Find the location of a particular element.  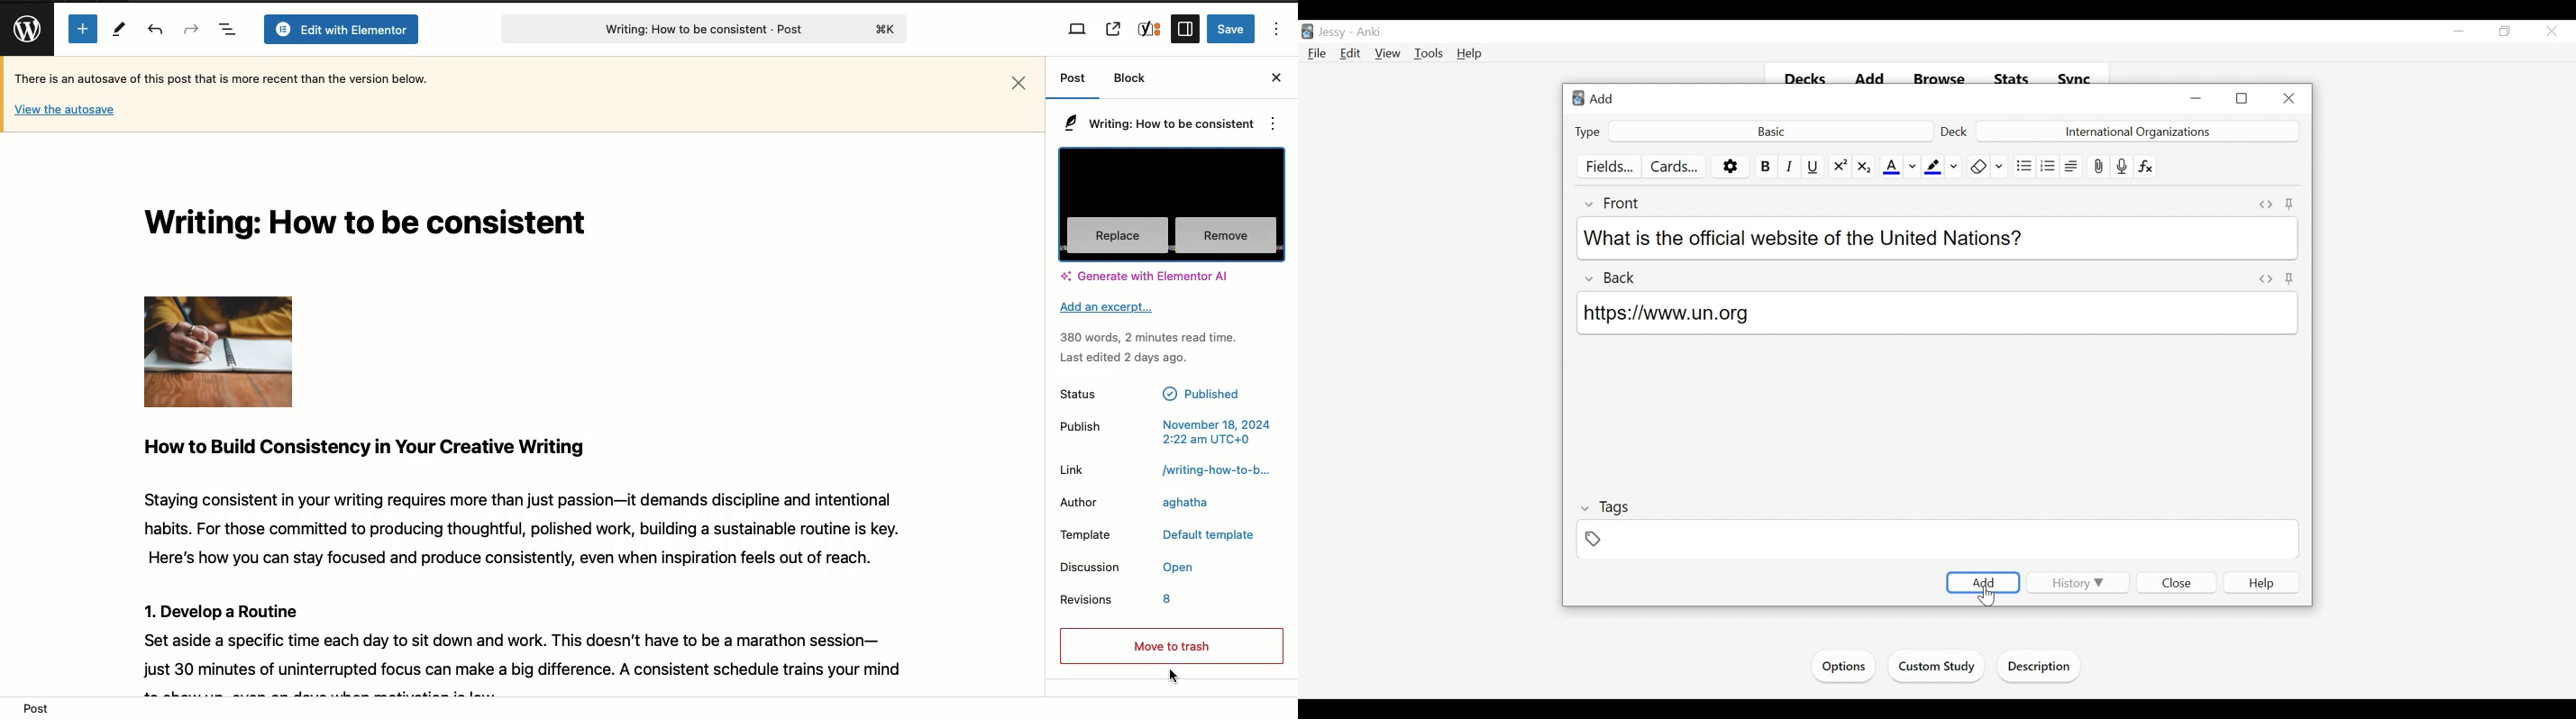

Back is located at coordinates (1611, 278).